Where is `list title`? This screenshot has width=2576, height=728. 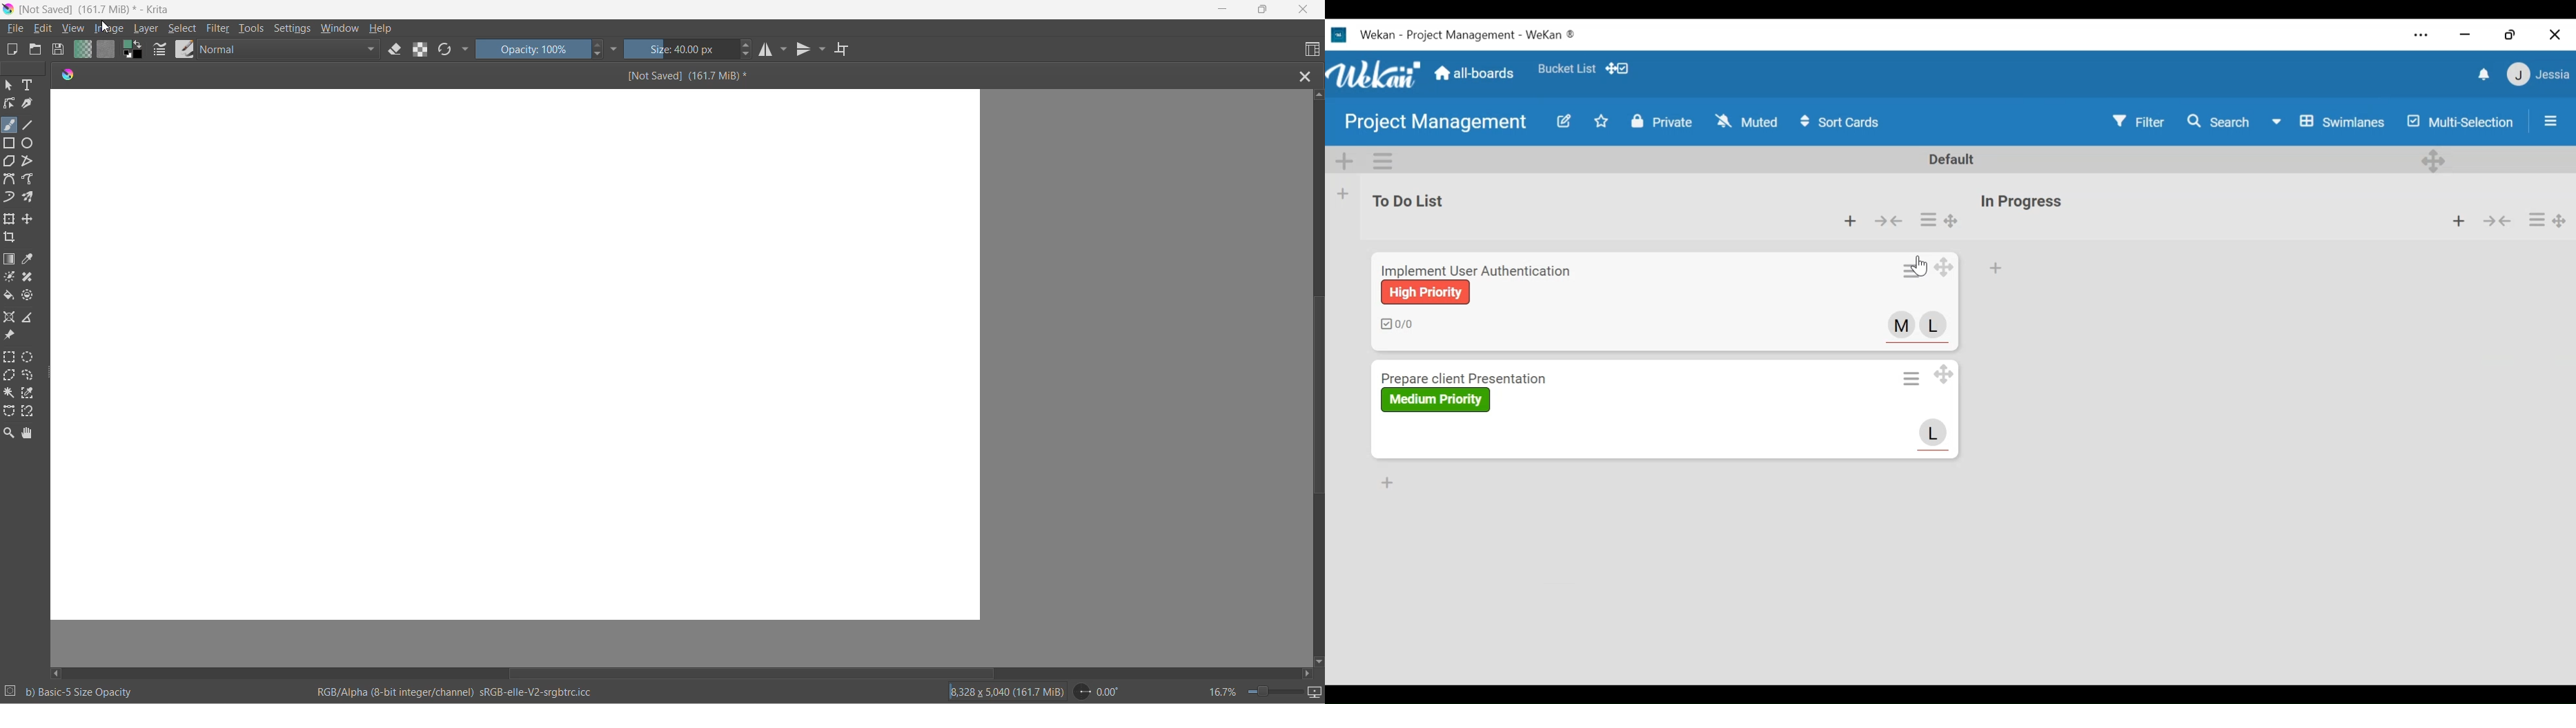
list title is located at coordinates (2022, 201).